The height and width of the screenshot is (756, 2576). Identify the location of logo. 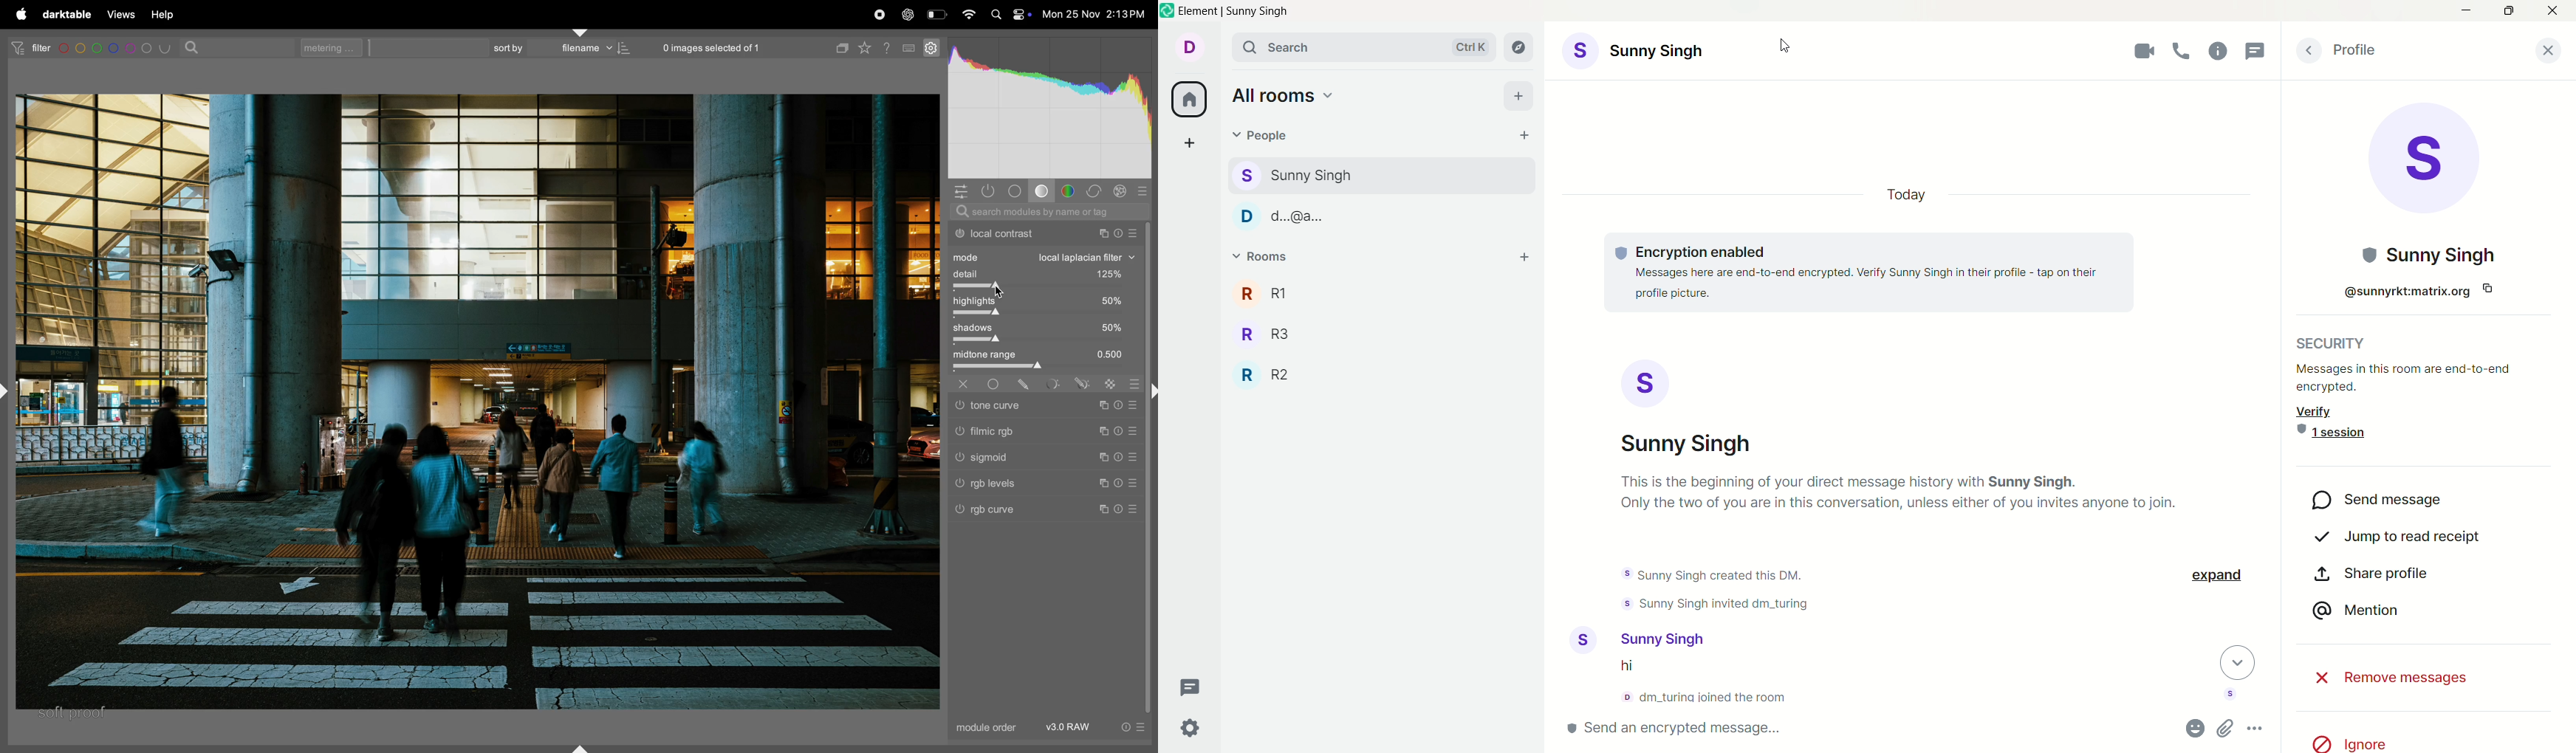
(1168, 12).